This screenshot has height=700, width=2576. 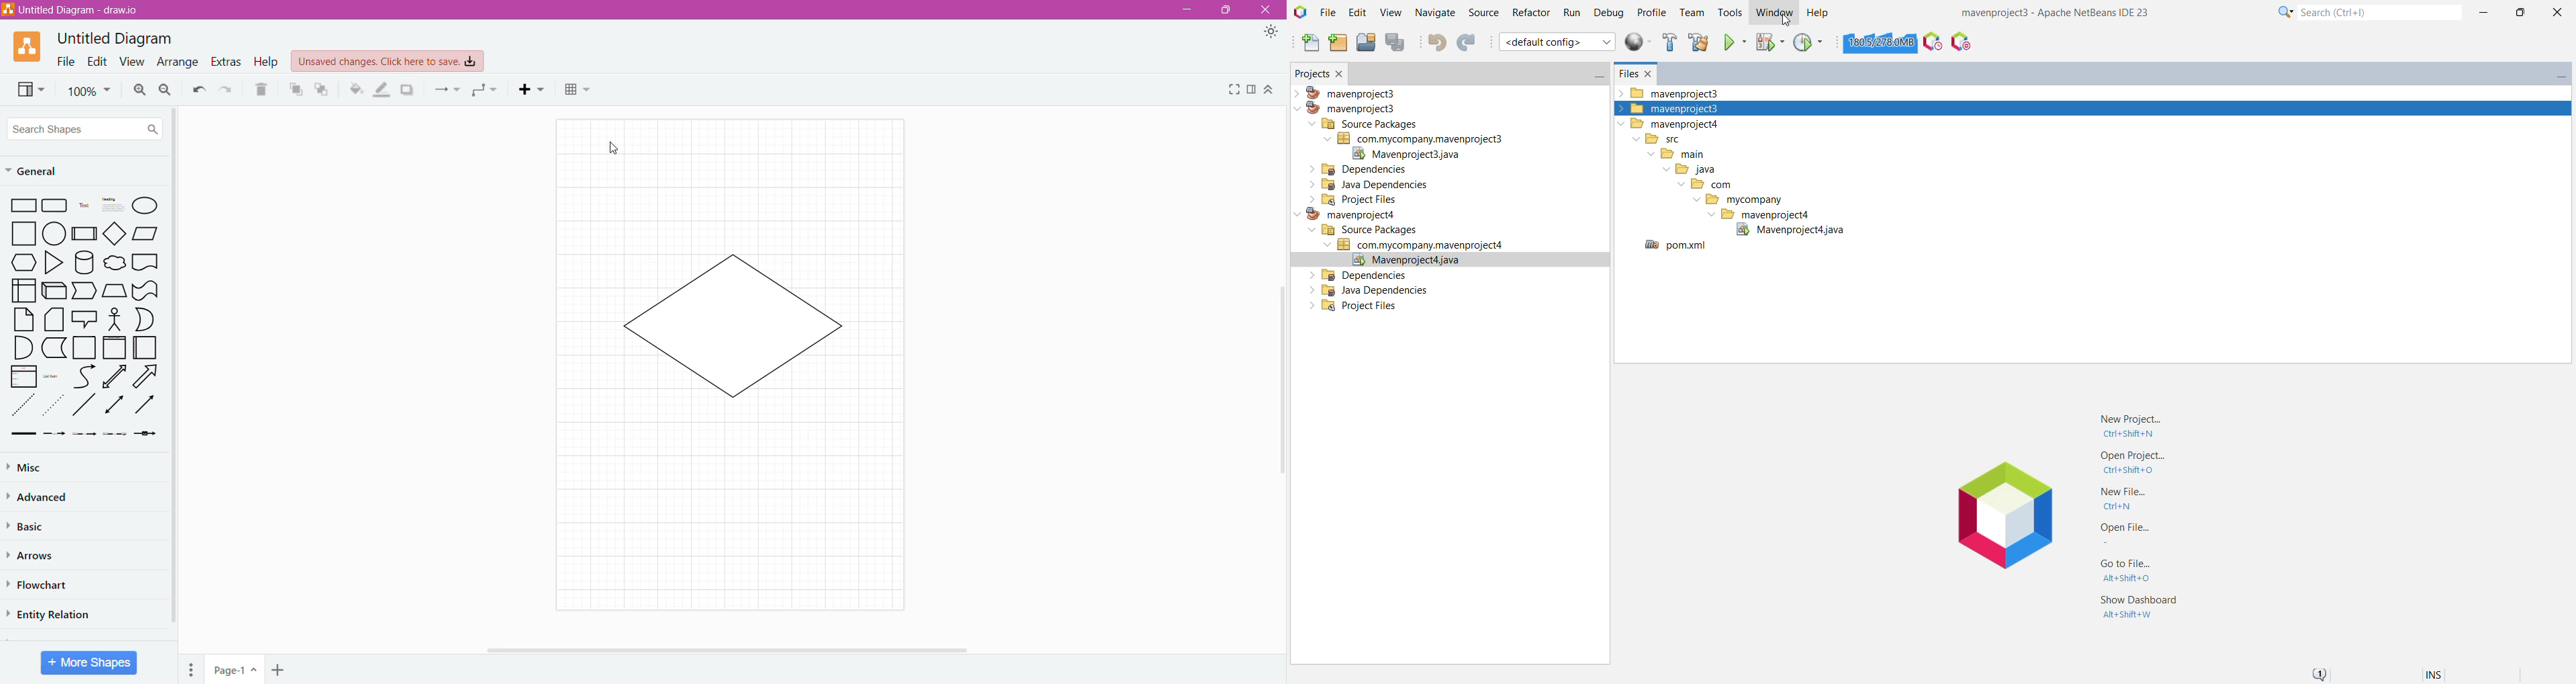 I want to click on Card, so click(x=52, y=320).